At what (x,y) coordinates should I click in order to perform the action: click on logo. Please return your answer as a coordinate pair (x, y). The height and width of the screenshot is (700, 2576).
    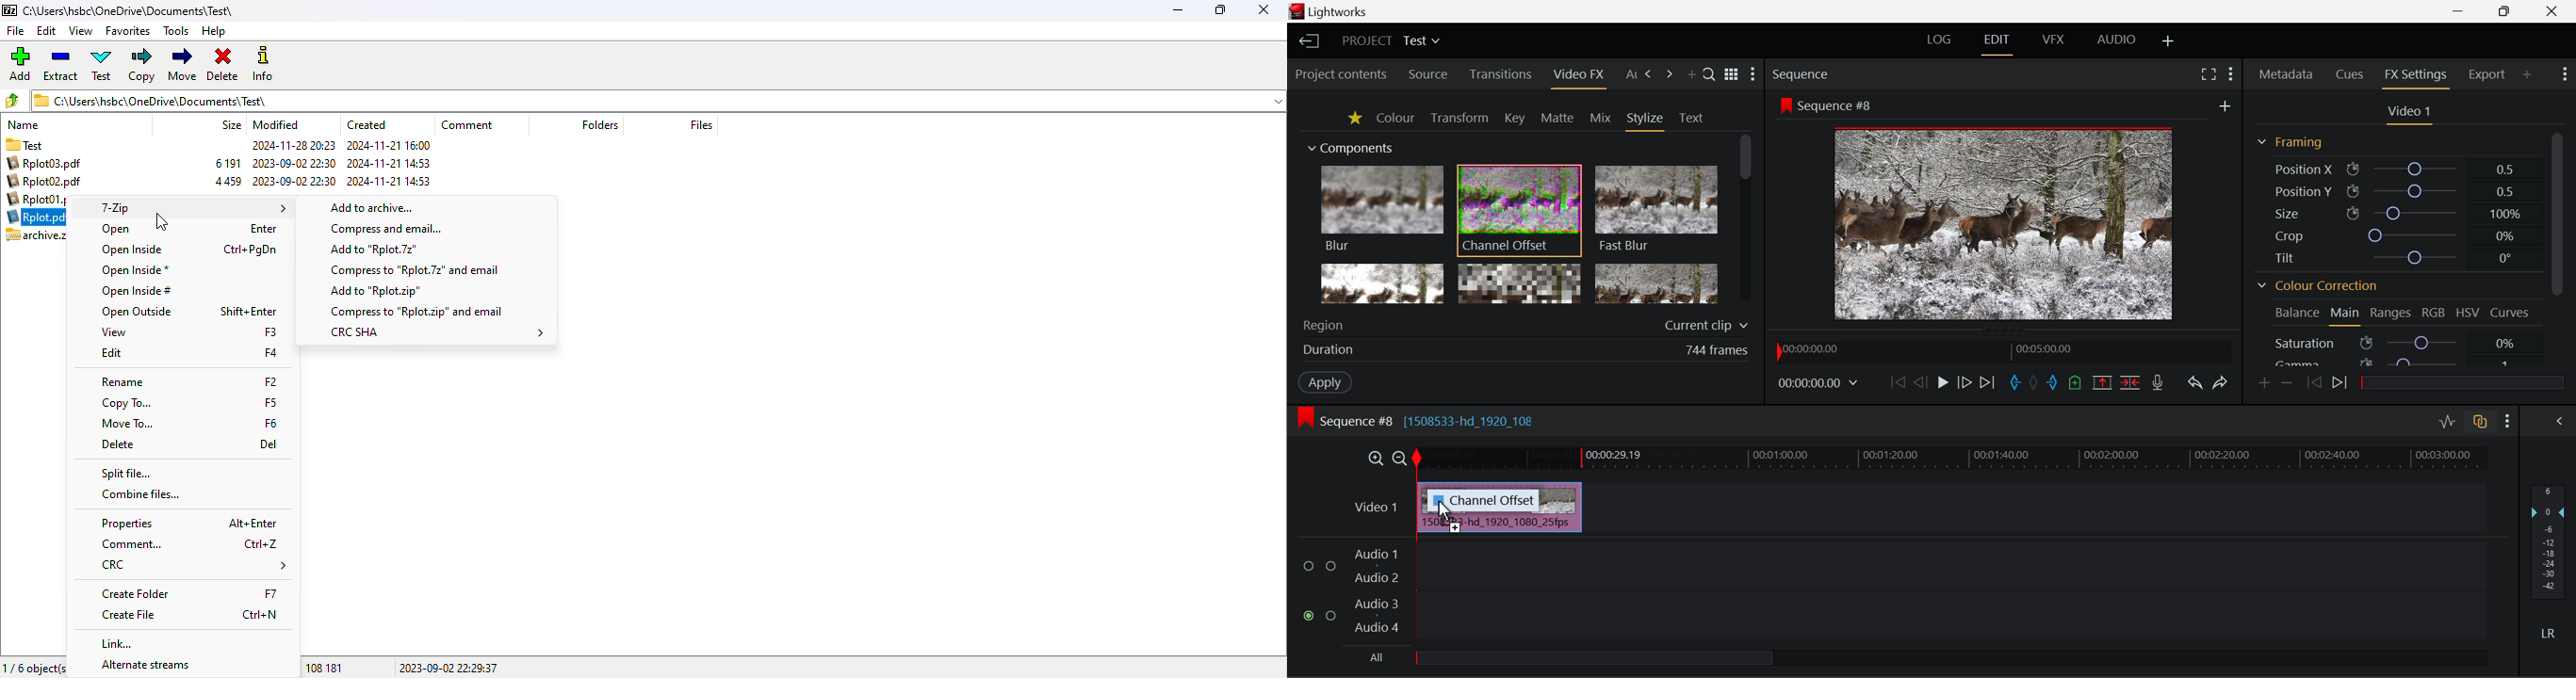
    Looking at the image, I should click on (8, 9).